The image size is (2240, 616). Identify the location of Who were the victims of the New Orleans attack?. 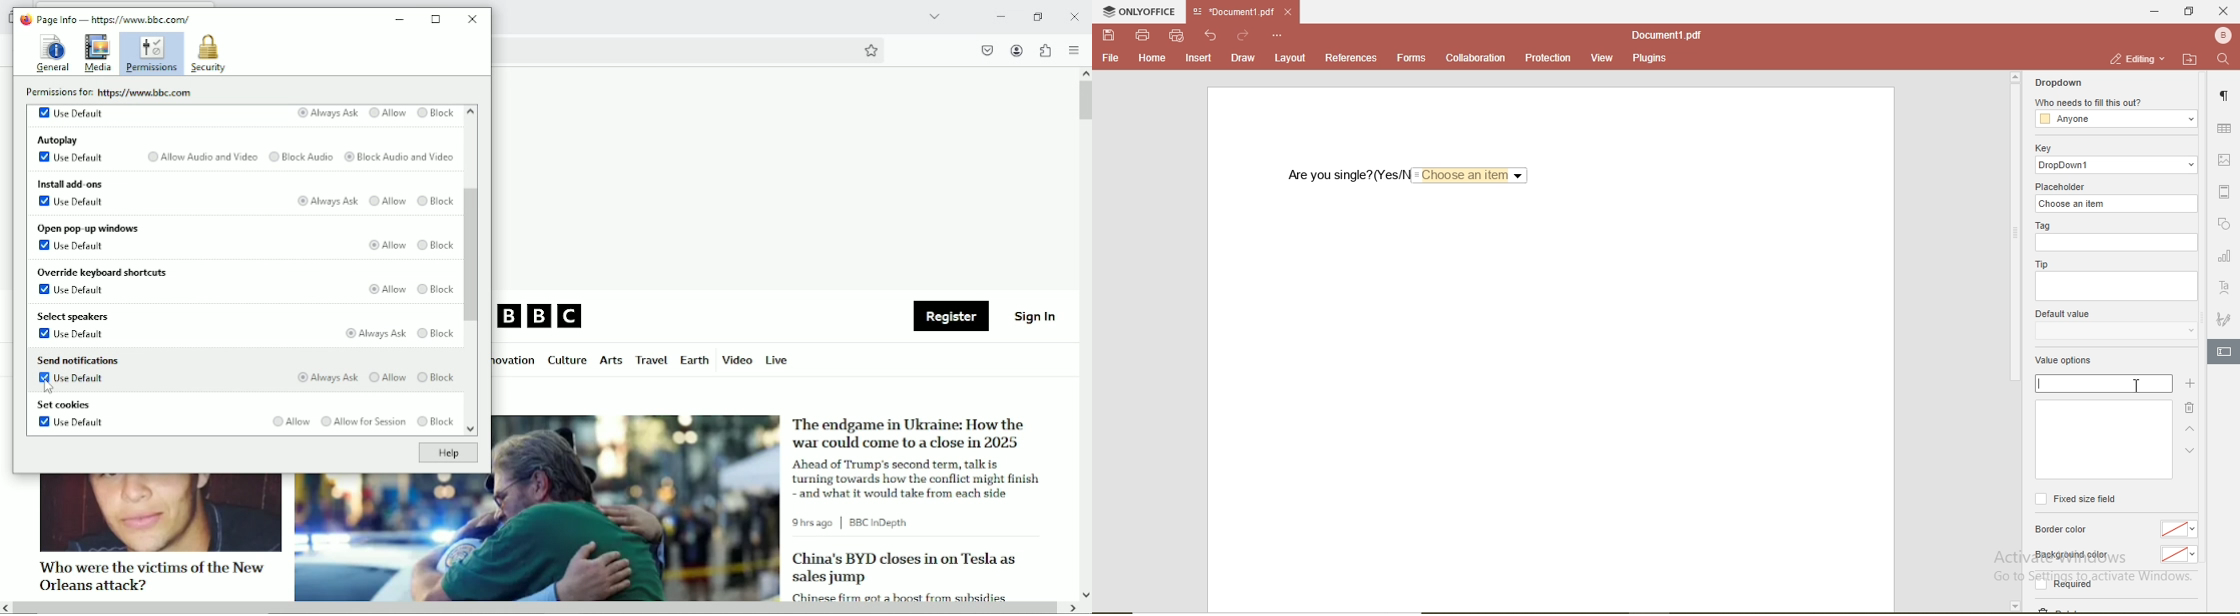
(149, 575).